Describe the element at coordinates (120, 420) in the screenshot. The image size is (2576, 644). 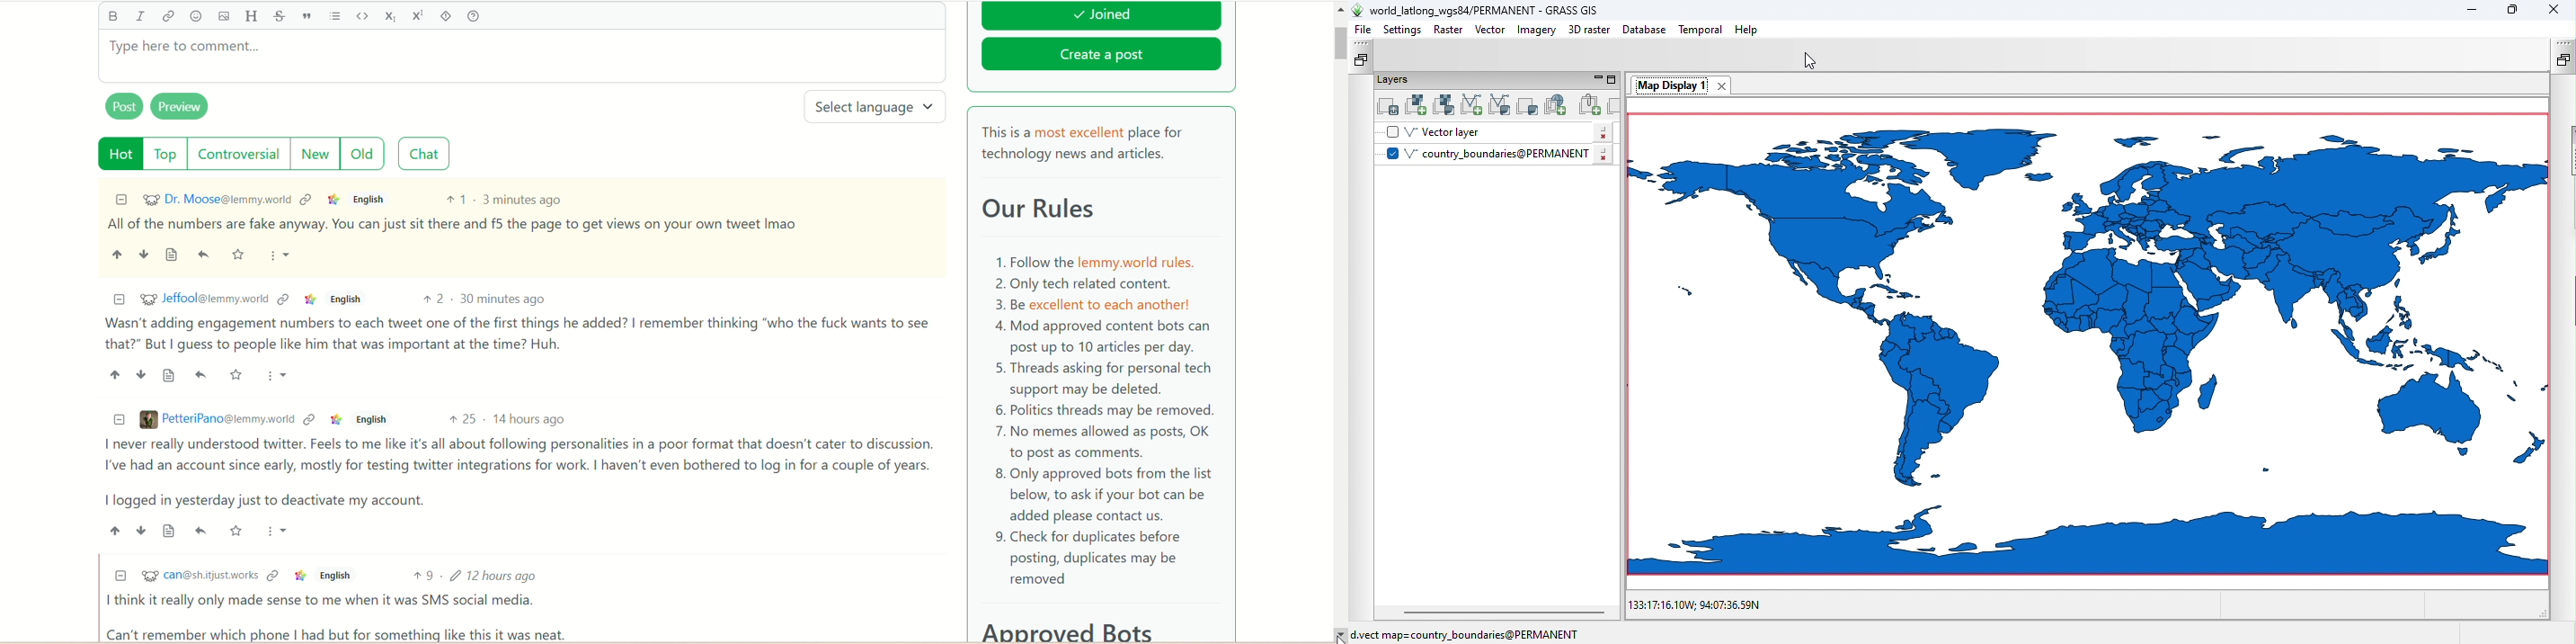
I see `Collapse` at that location.